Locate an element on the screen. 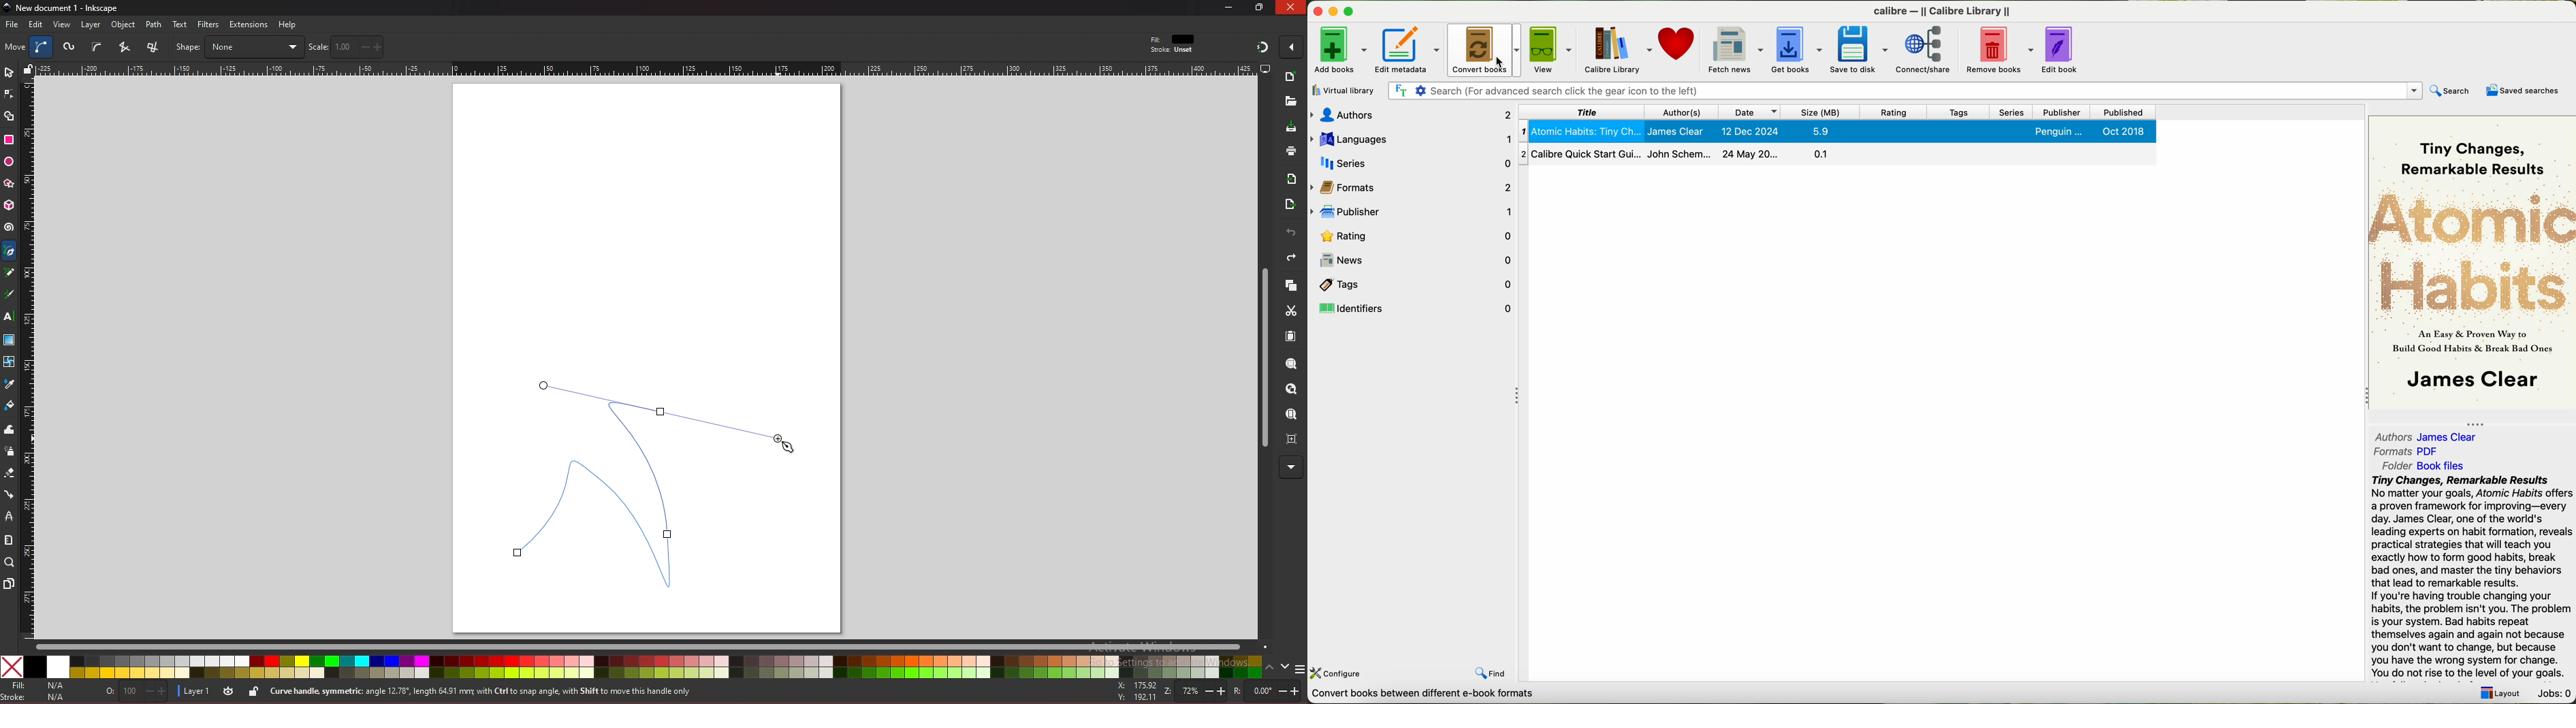 Image resolution: width=2576 pixels, height=728 pixels. text is located at coordinates (8, 317).